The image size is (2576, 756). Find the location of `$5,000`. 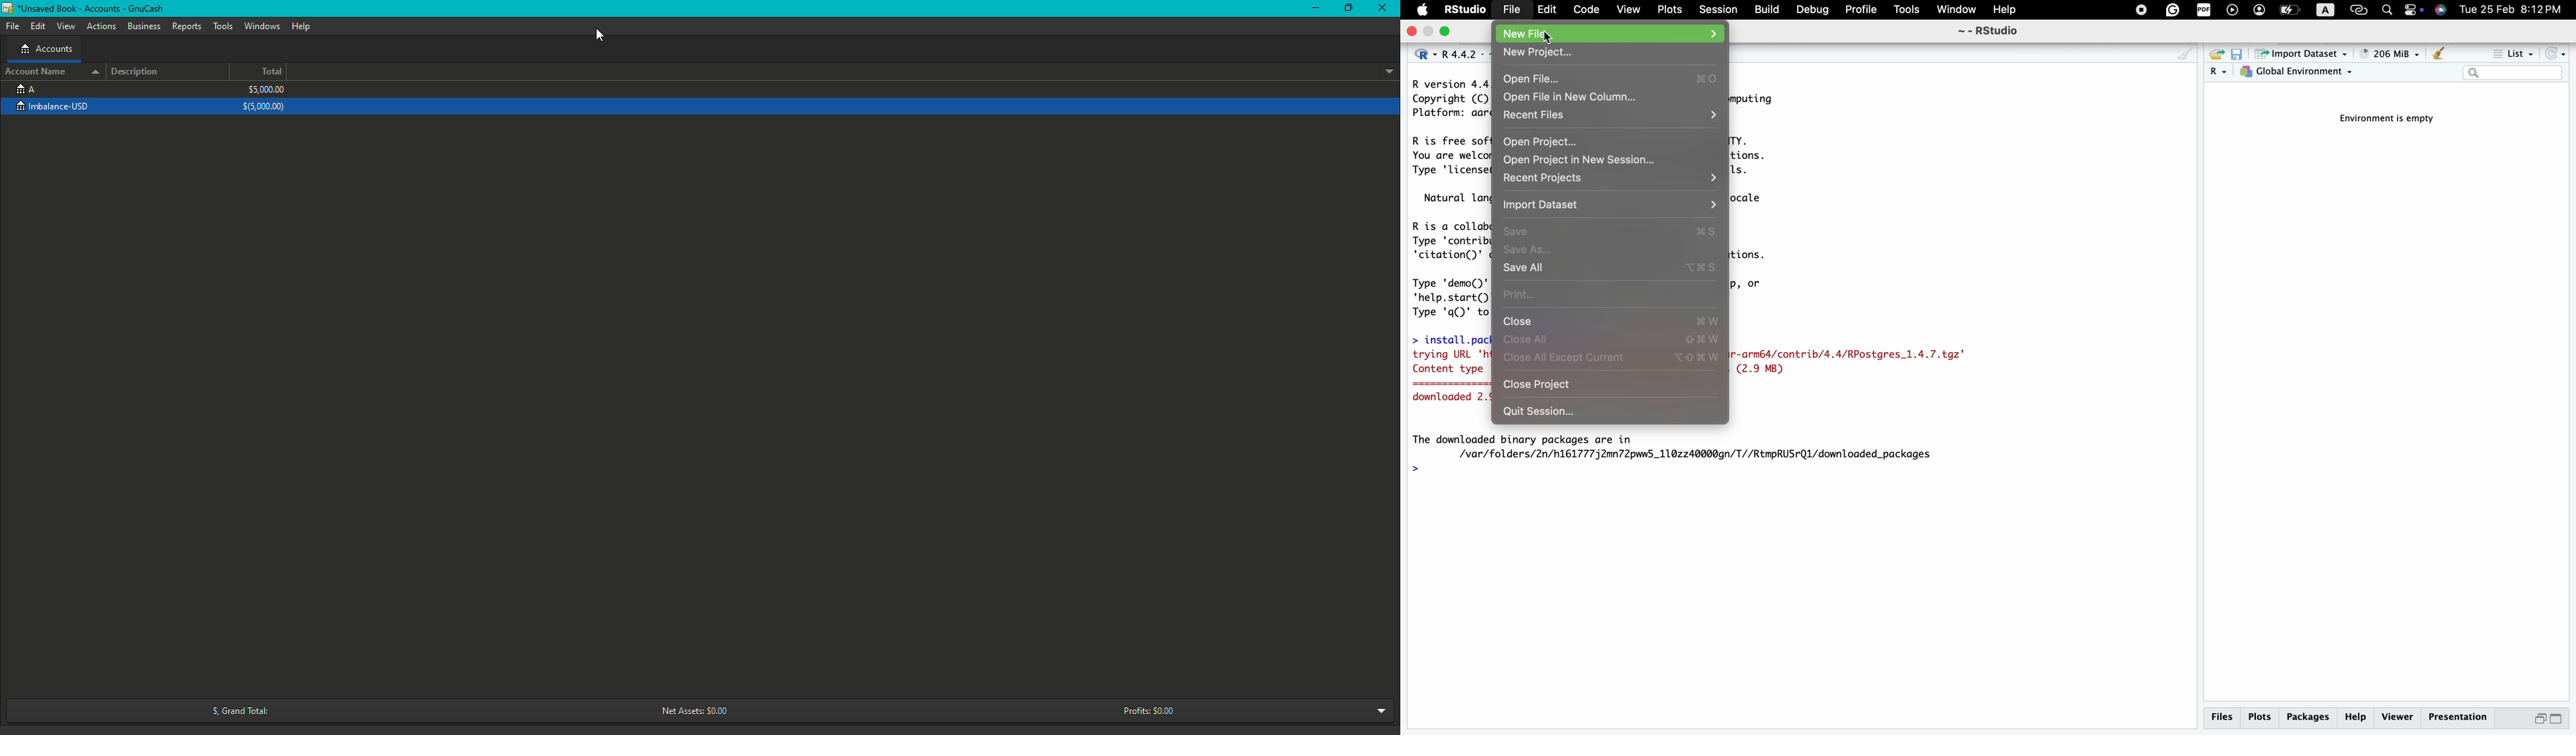

$5,000 is located at coordinates (265, 98).